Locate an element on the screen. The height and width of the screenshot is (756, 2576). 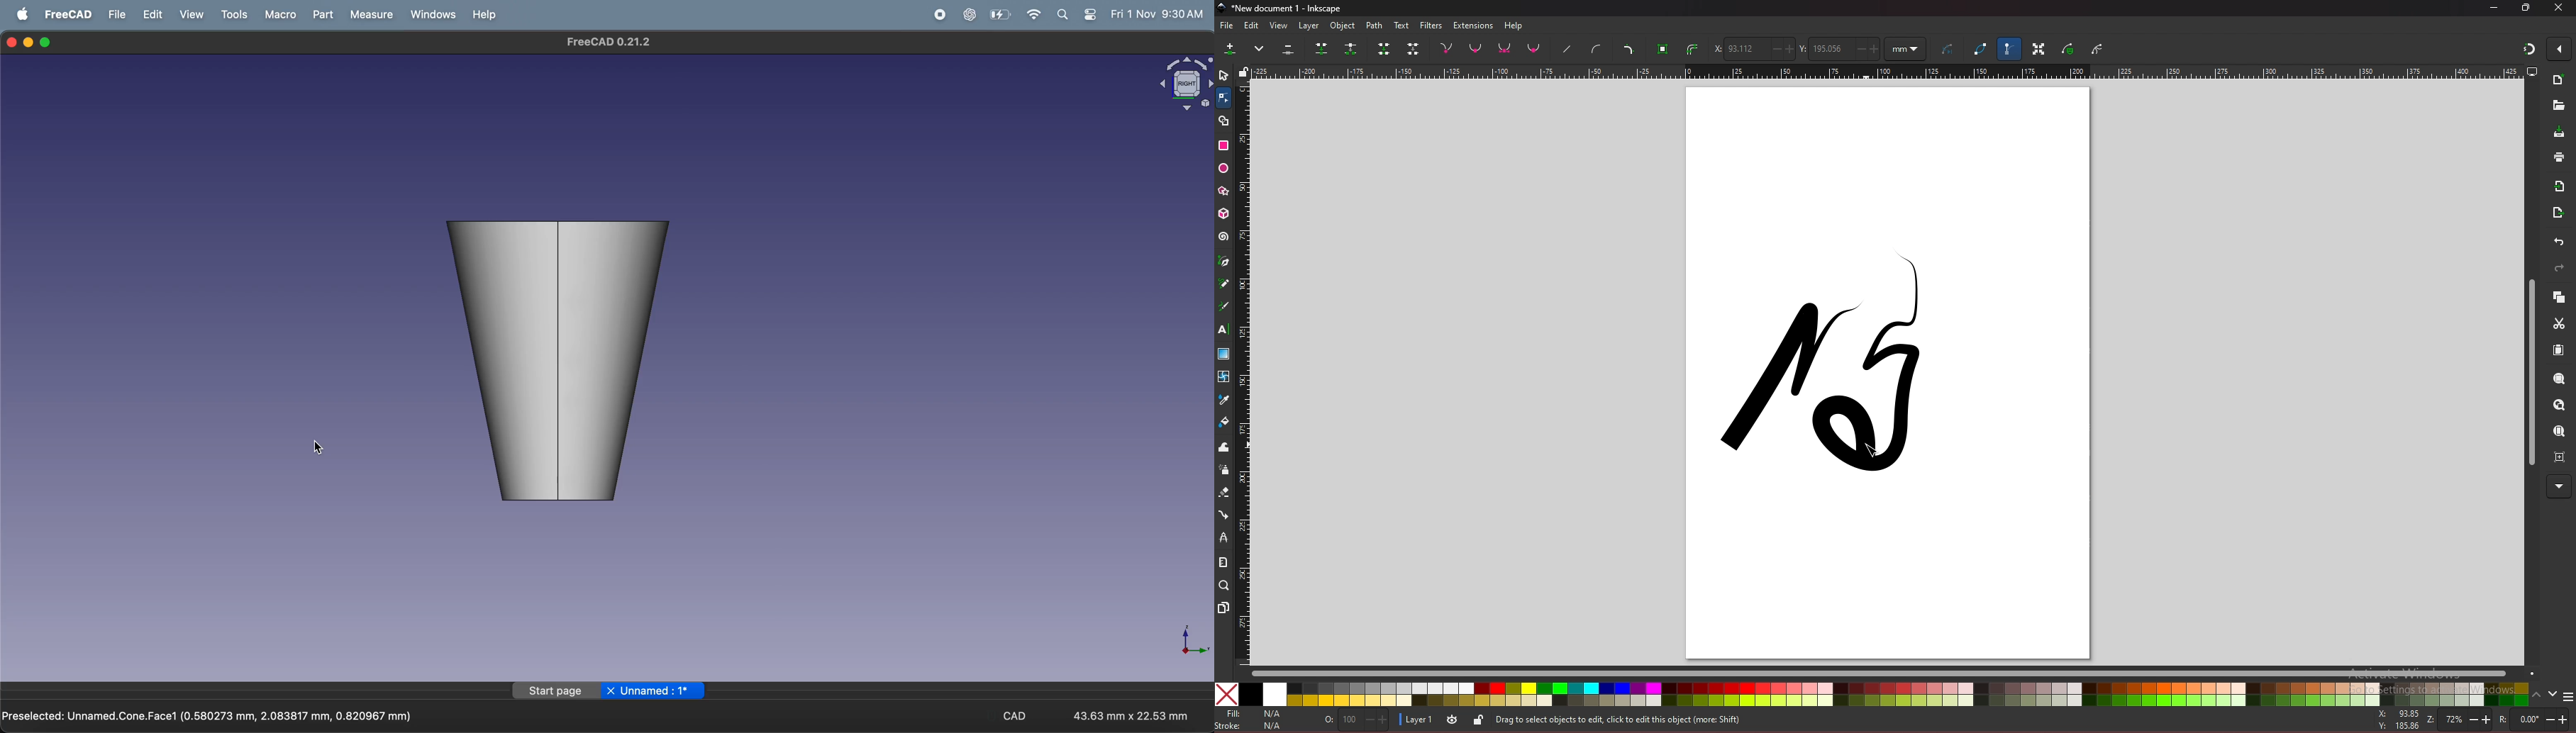
cursor is located at coordinates (319, 447).